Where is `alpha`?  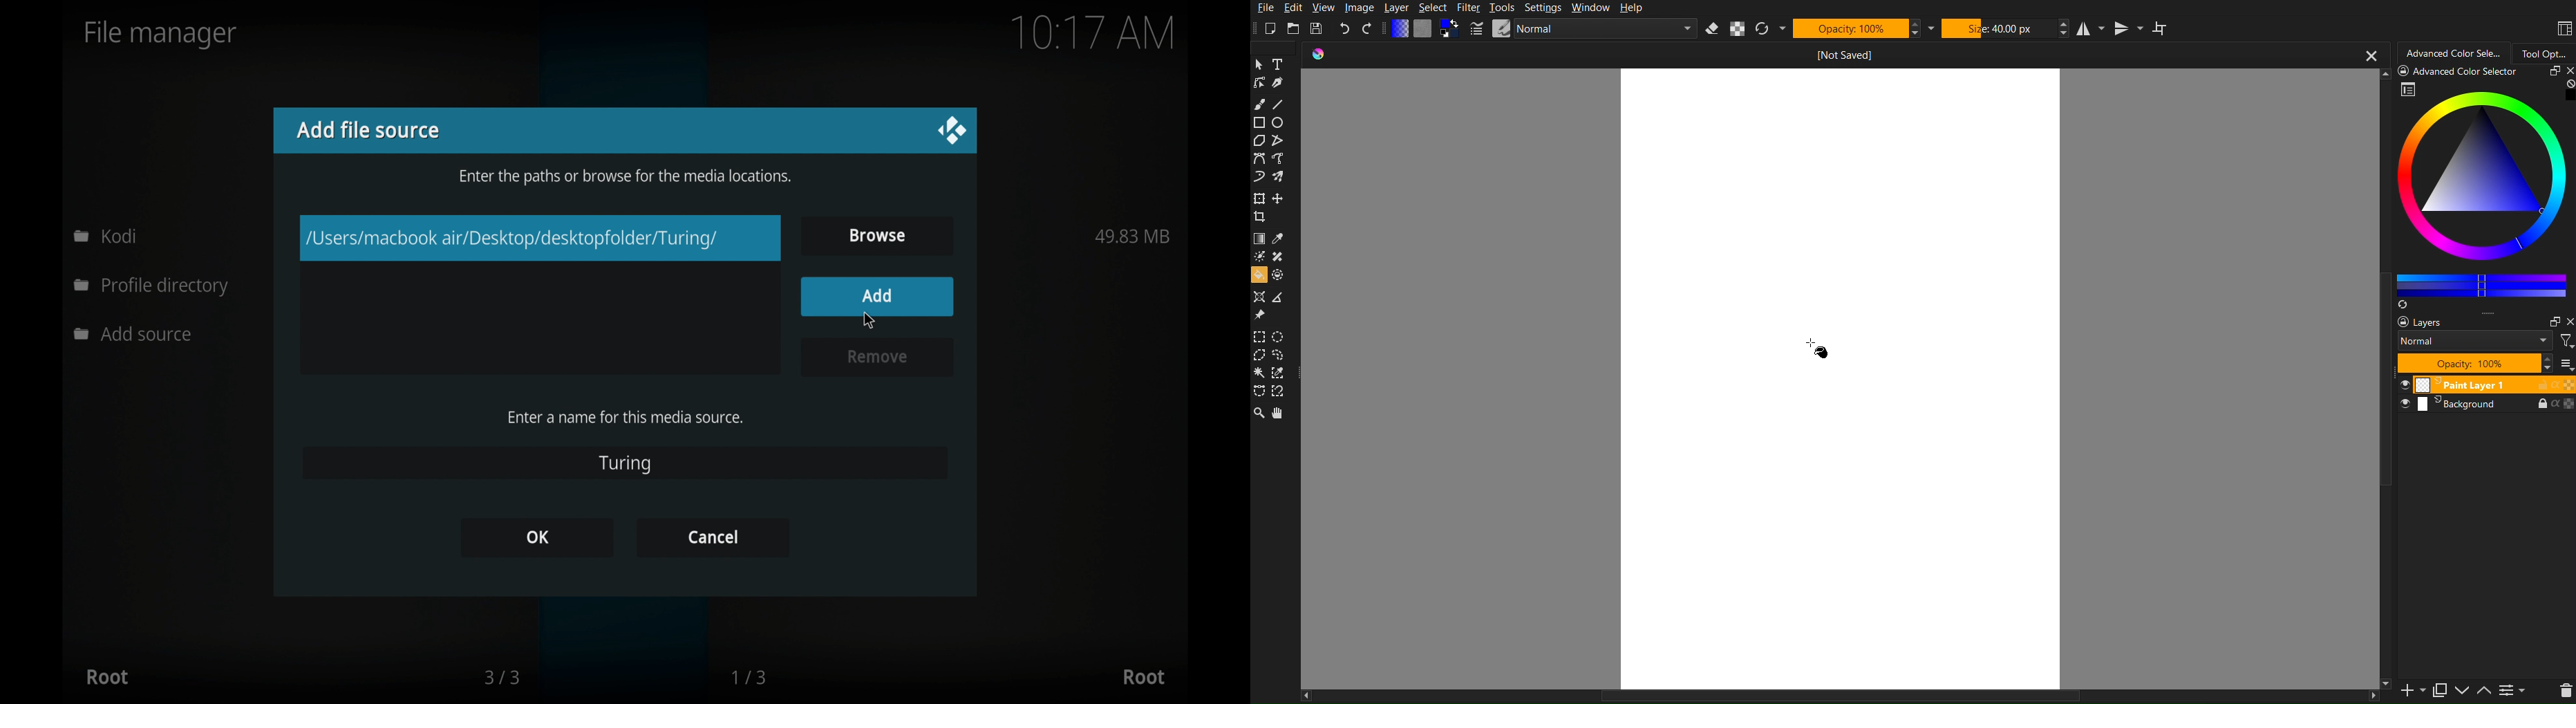 alpha is located at coordinates (2553, 405).